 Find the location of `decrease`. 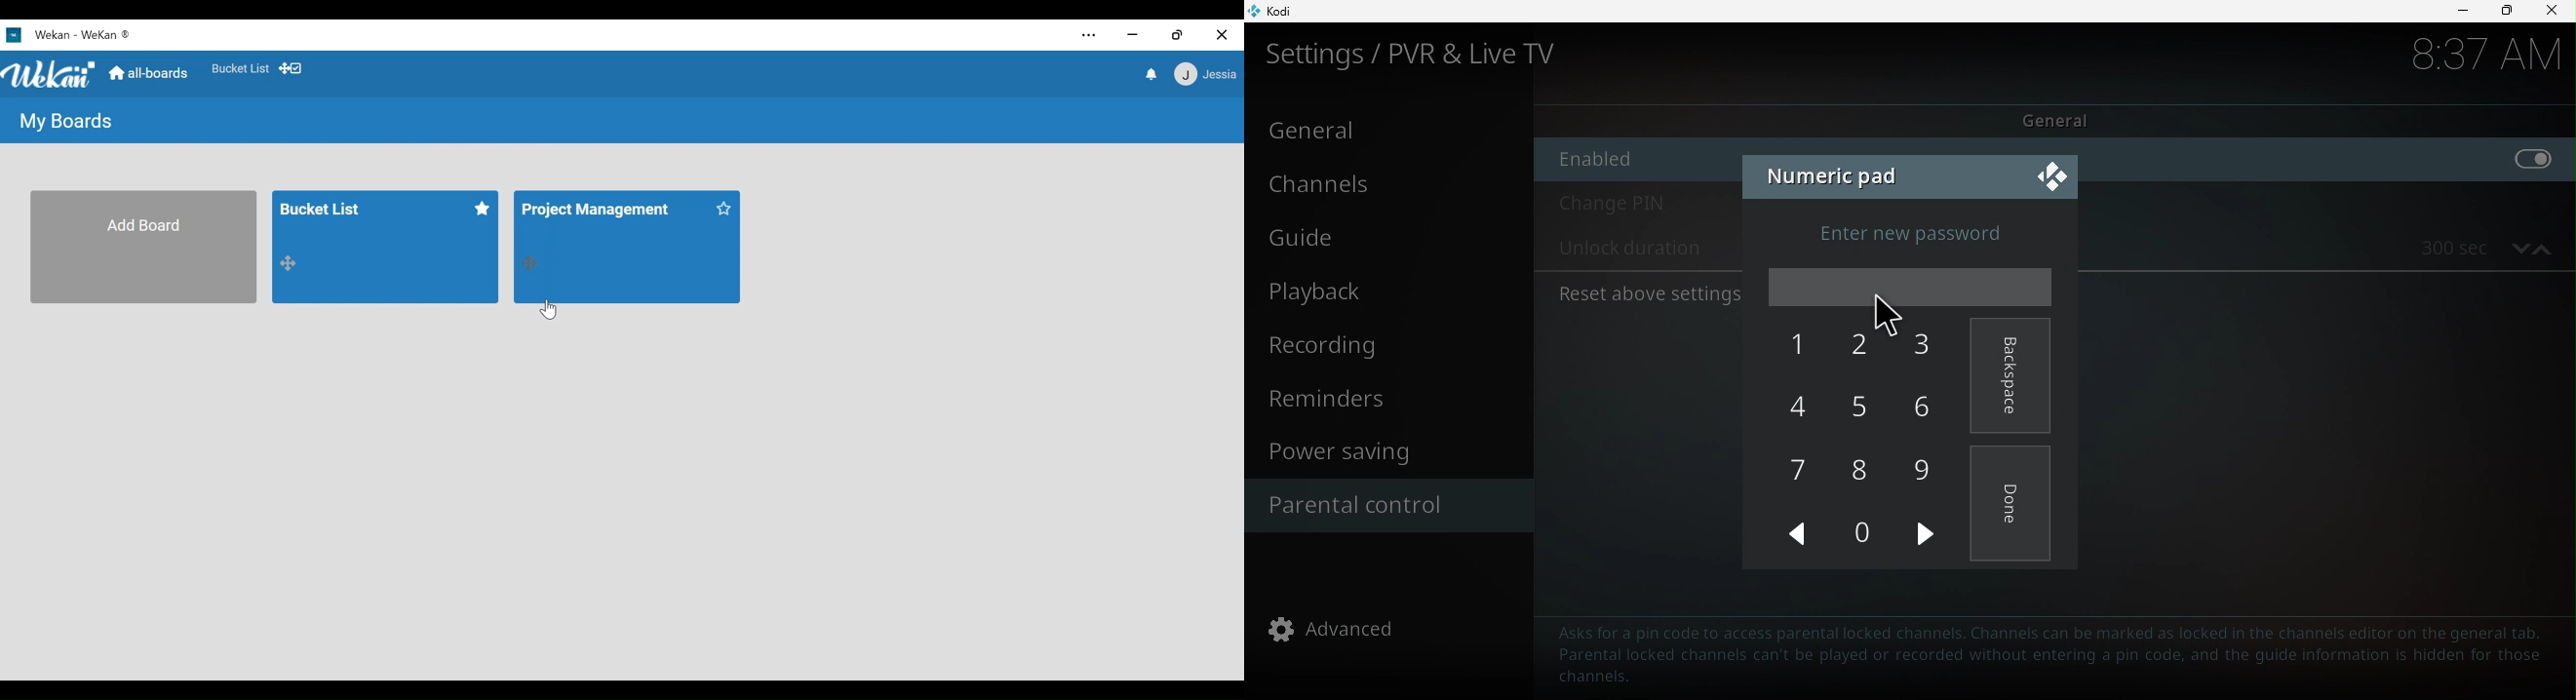

decrease is located at coordinates (2517, 247).